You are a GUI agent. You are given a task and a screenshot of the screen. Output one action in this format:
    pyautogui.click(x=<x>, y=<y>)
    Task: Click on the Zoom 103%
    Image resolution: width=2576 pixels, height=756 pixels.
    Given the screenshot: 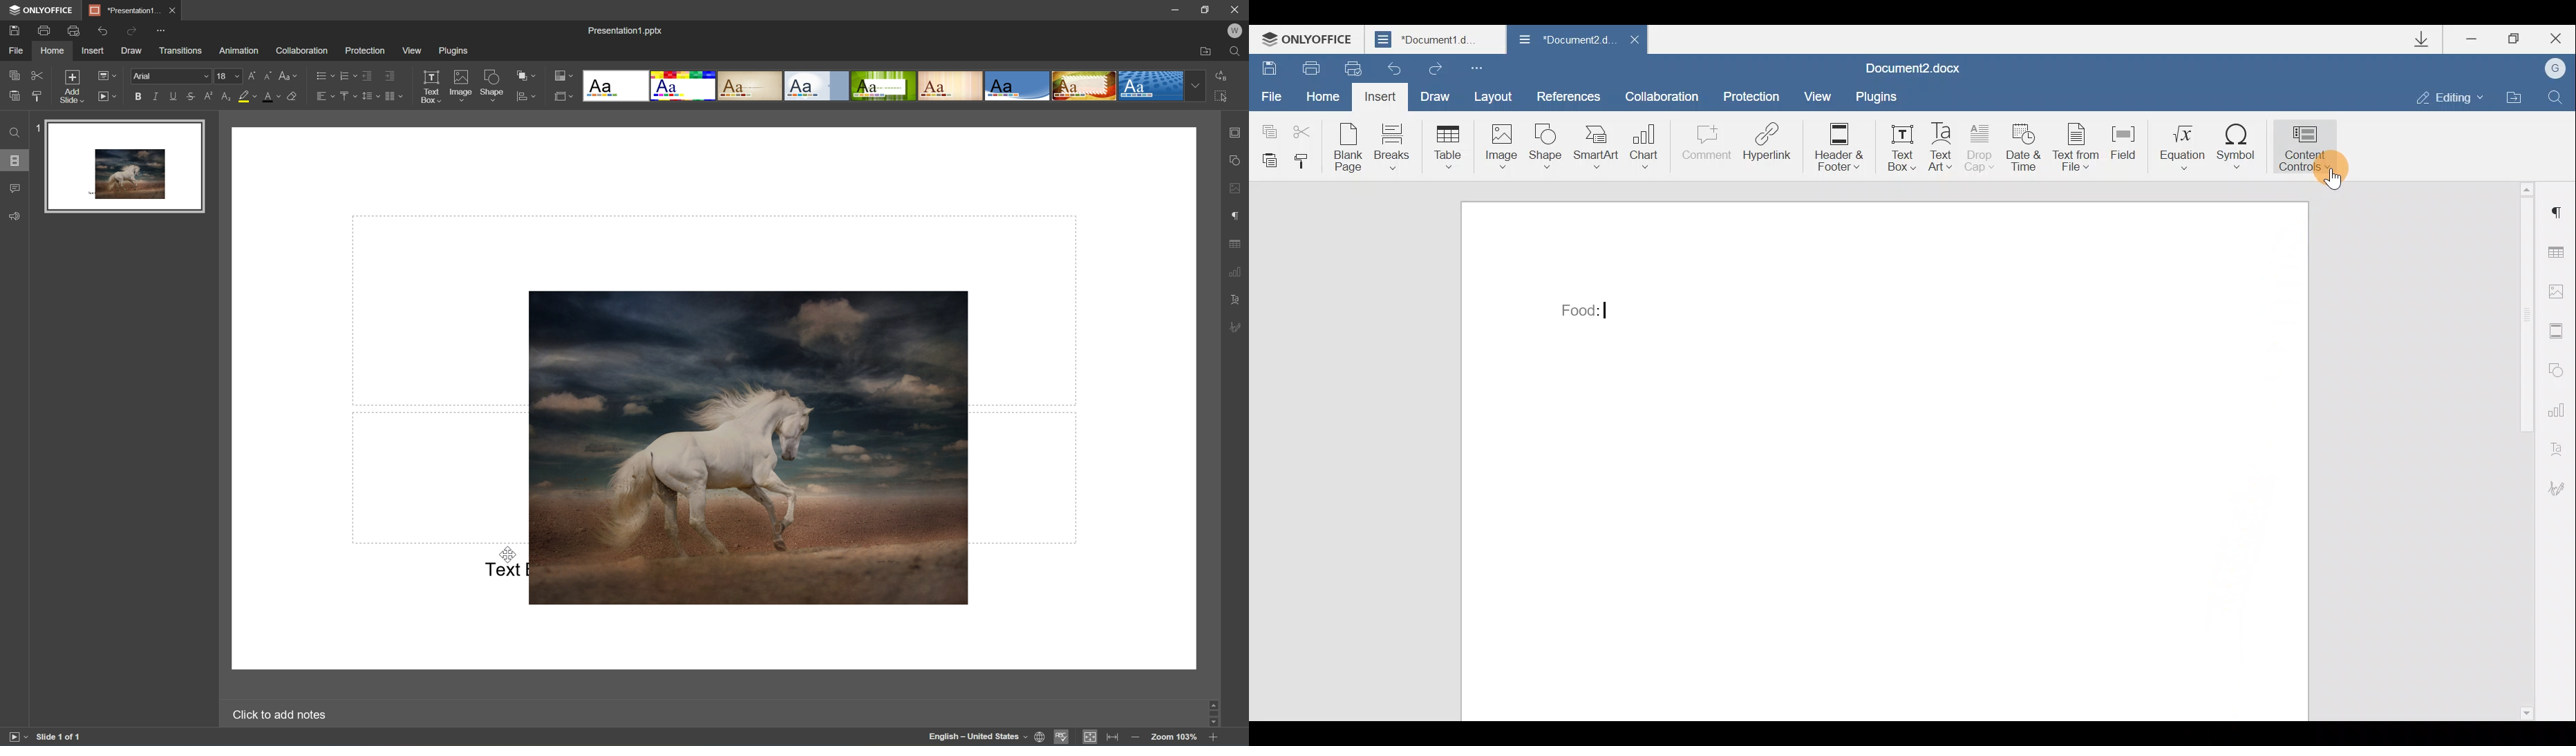 What is the action you would take?
    pyautogui.click(x=1174, y=736)
    